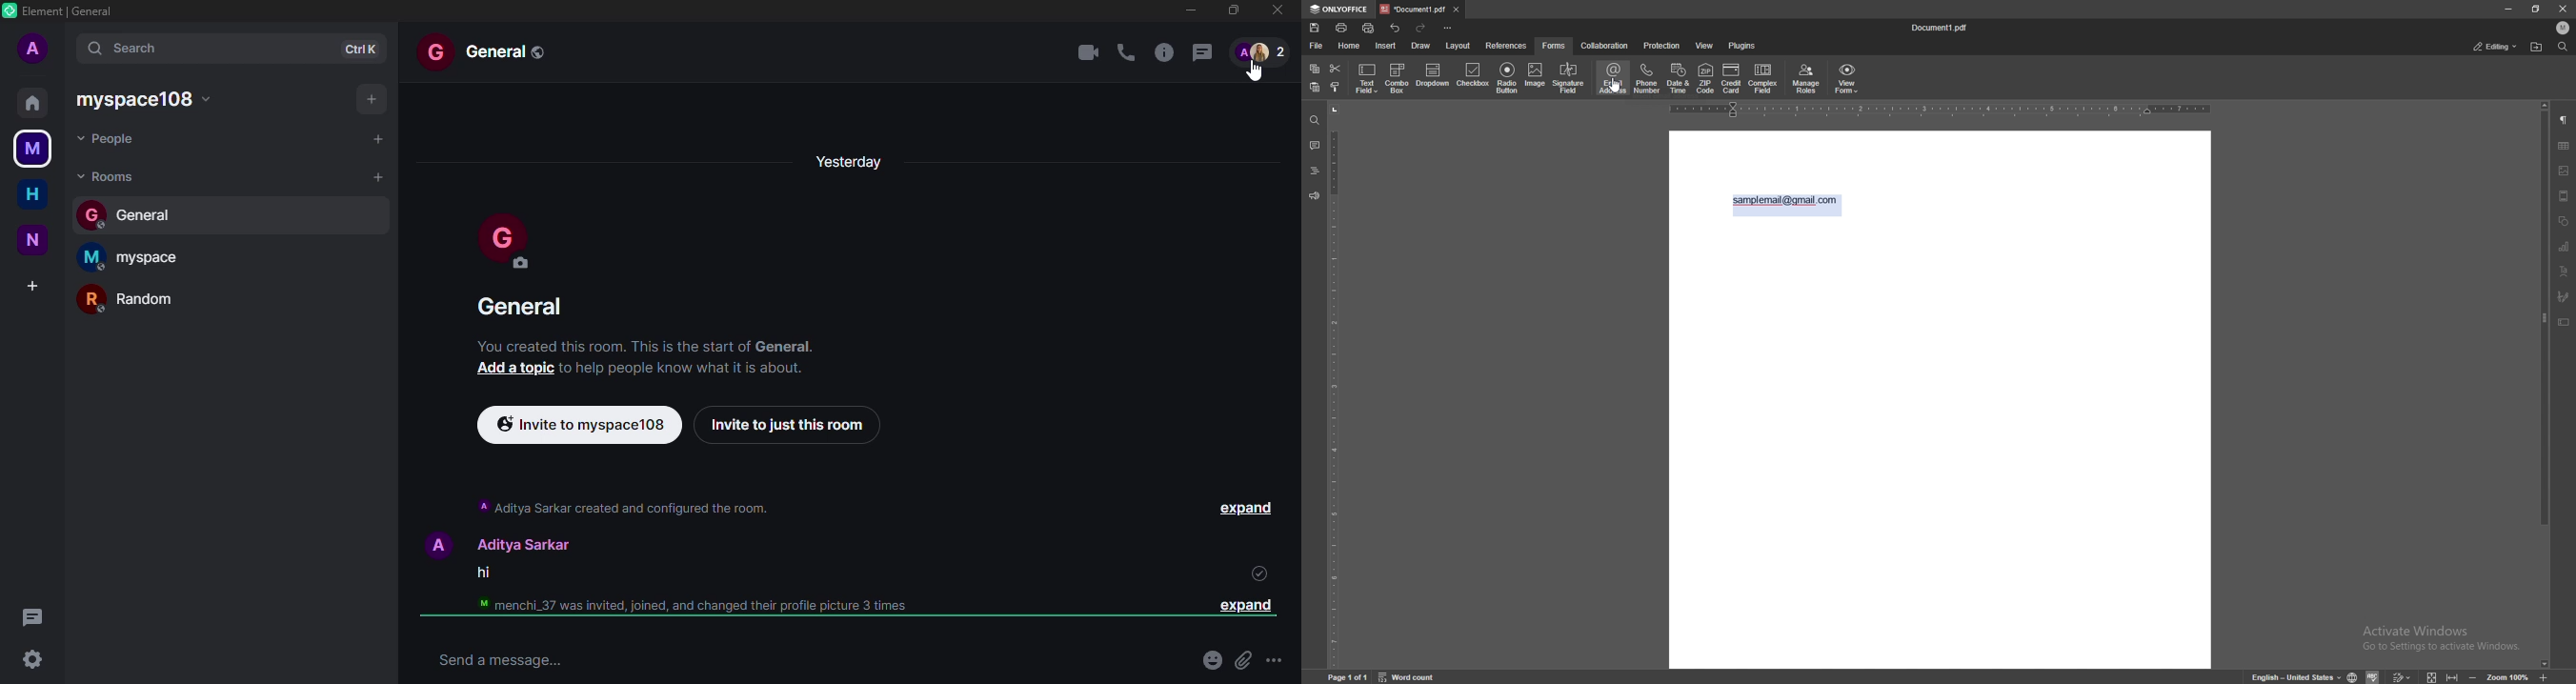  Describe the element at coordinates (1678, 78) in the screenshot. I see `date and time` at that location.